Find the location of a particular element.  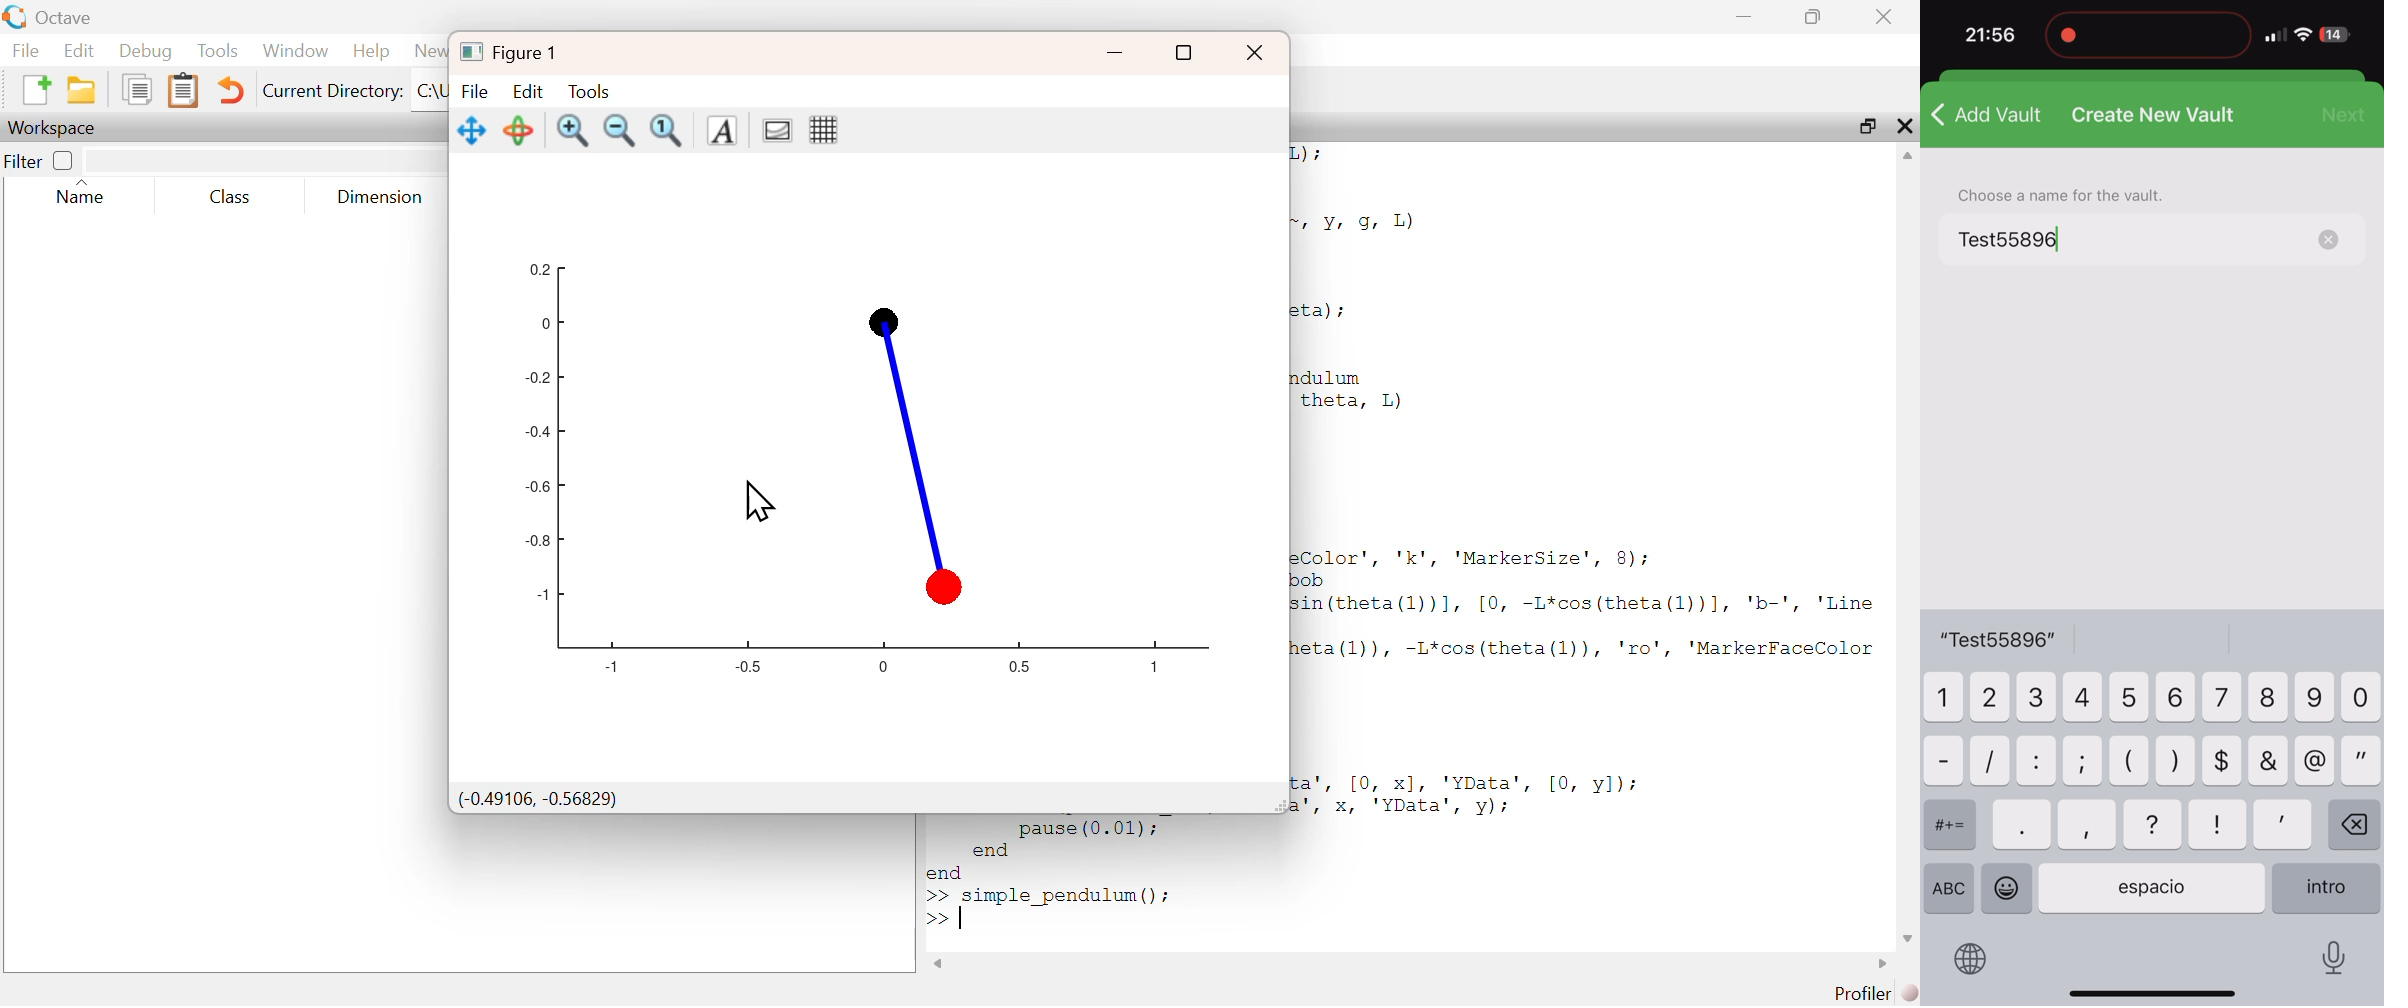

Maximize is located at coordinates (1869, 126).